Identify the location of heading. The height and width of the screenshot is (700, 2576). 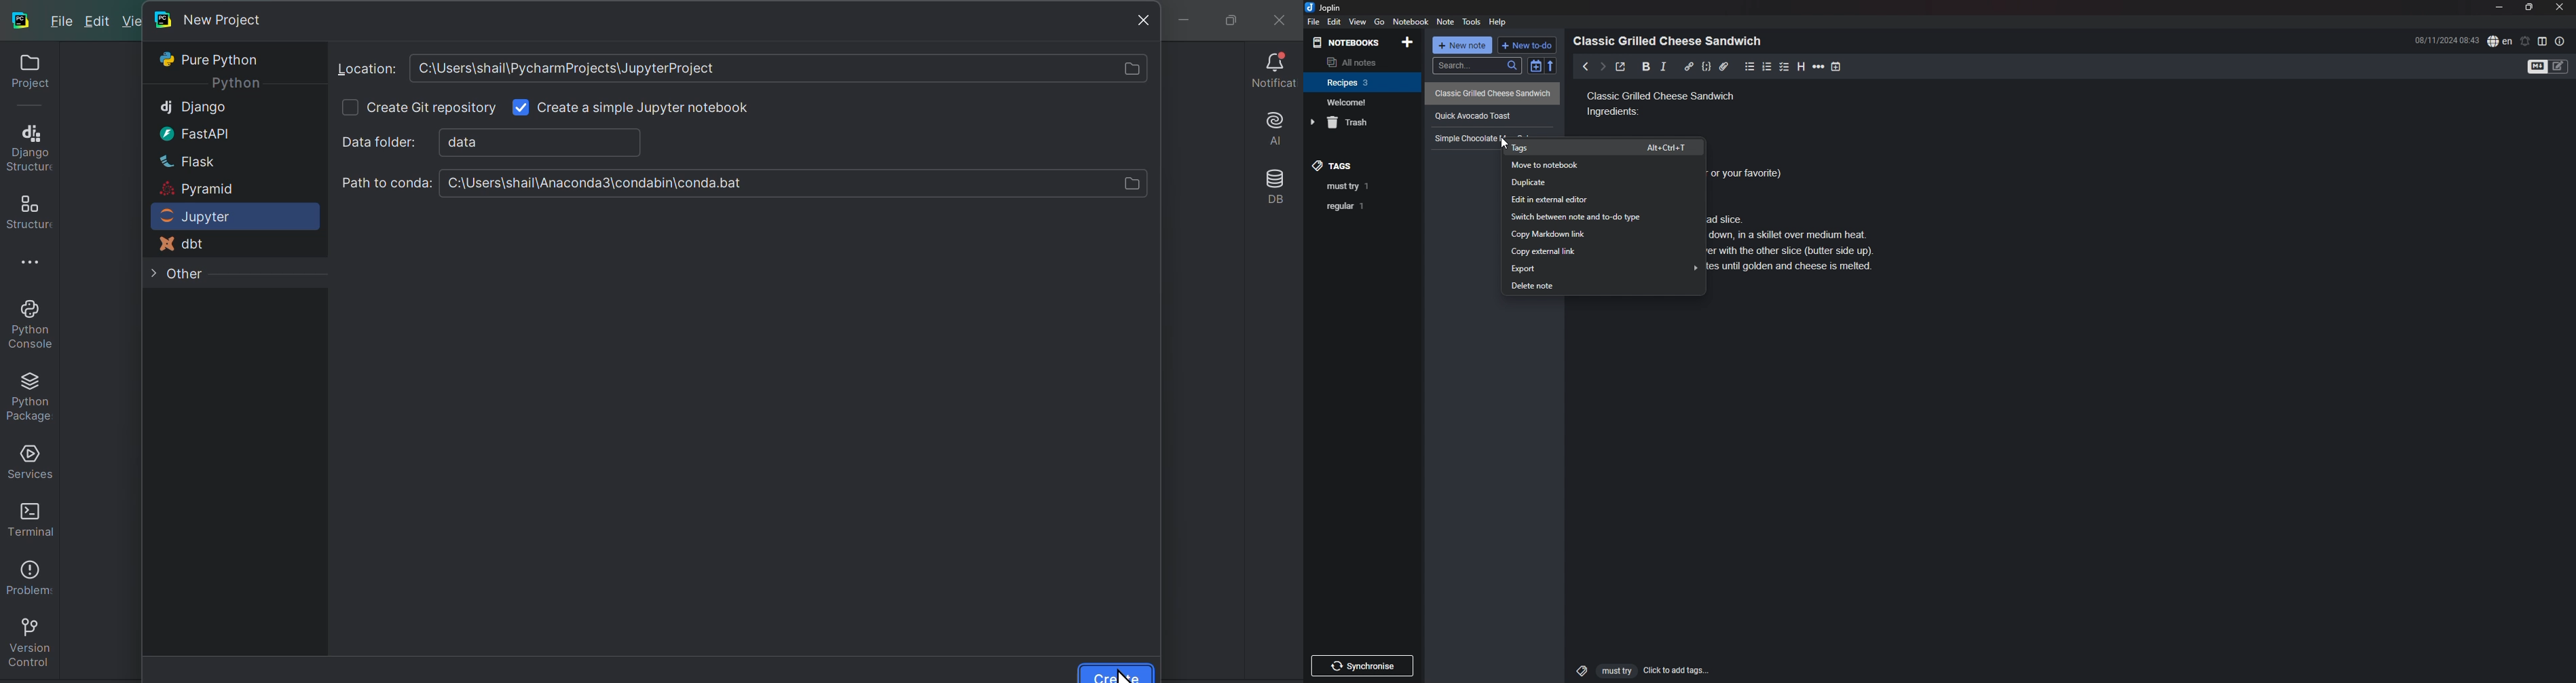
(1671, 41).